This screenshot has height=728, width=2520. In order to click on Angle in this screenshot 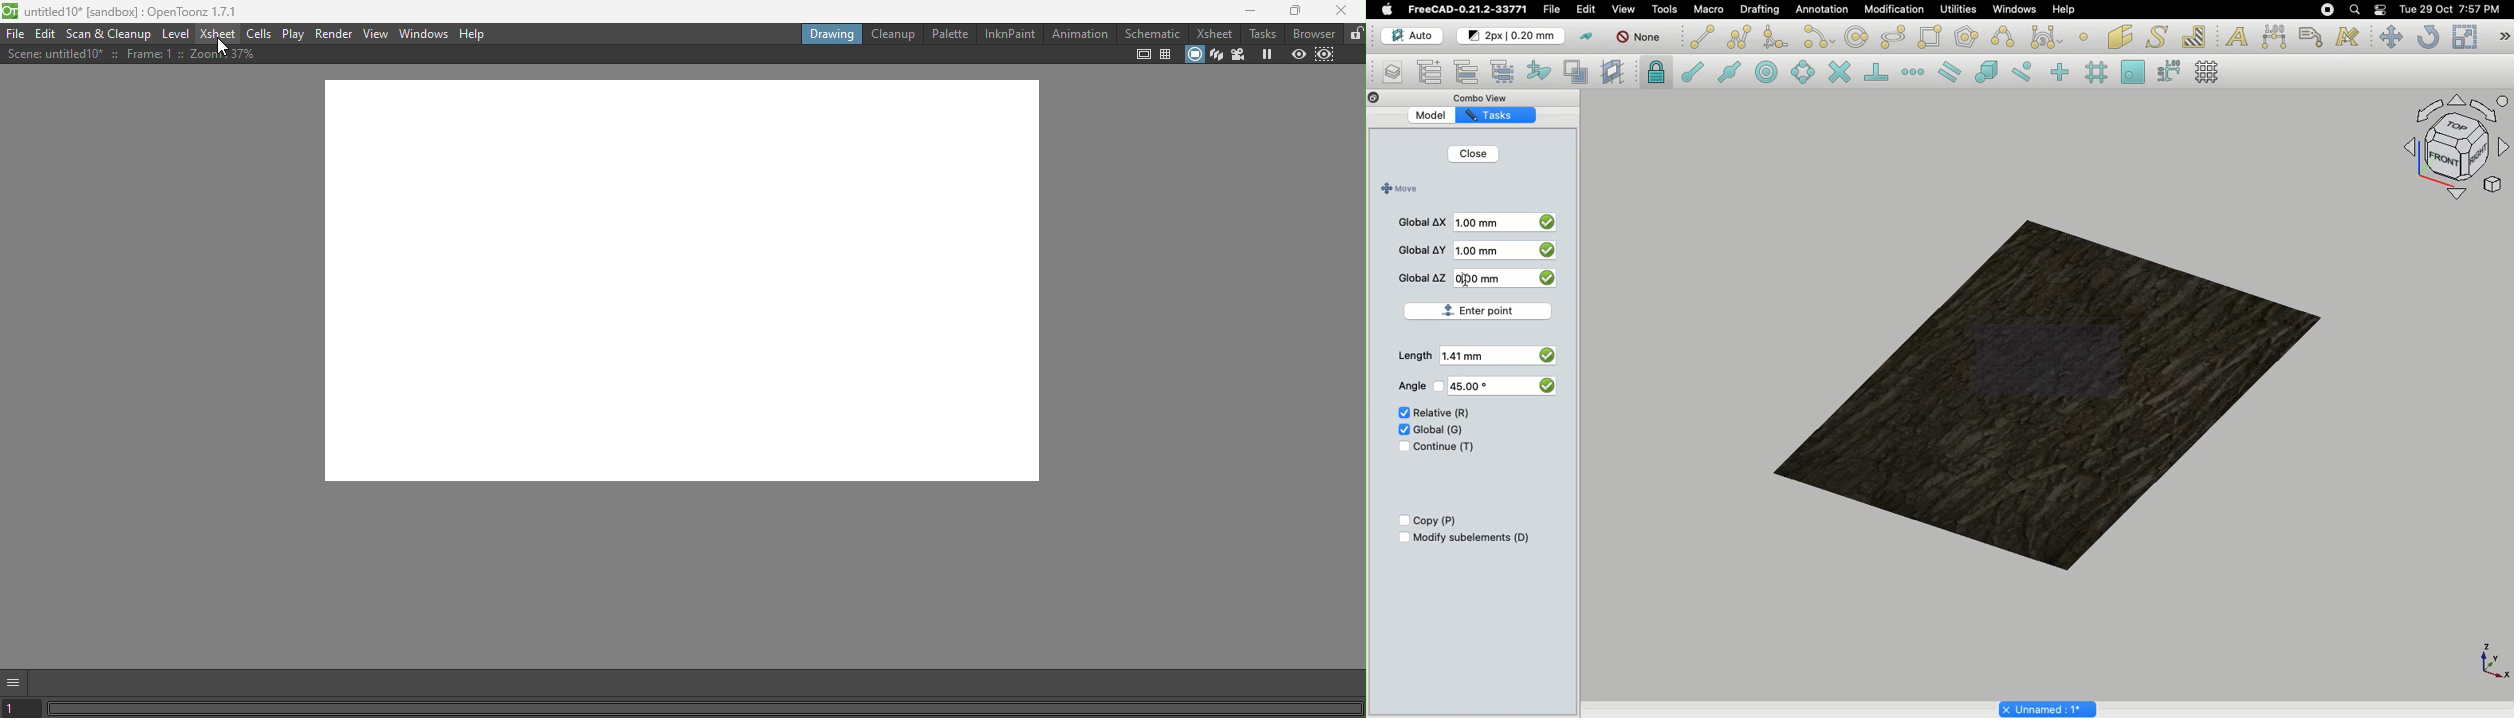, I will do `click(1409, 386)`.